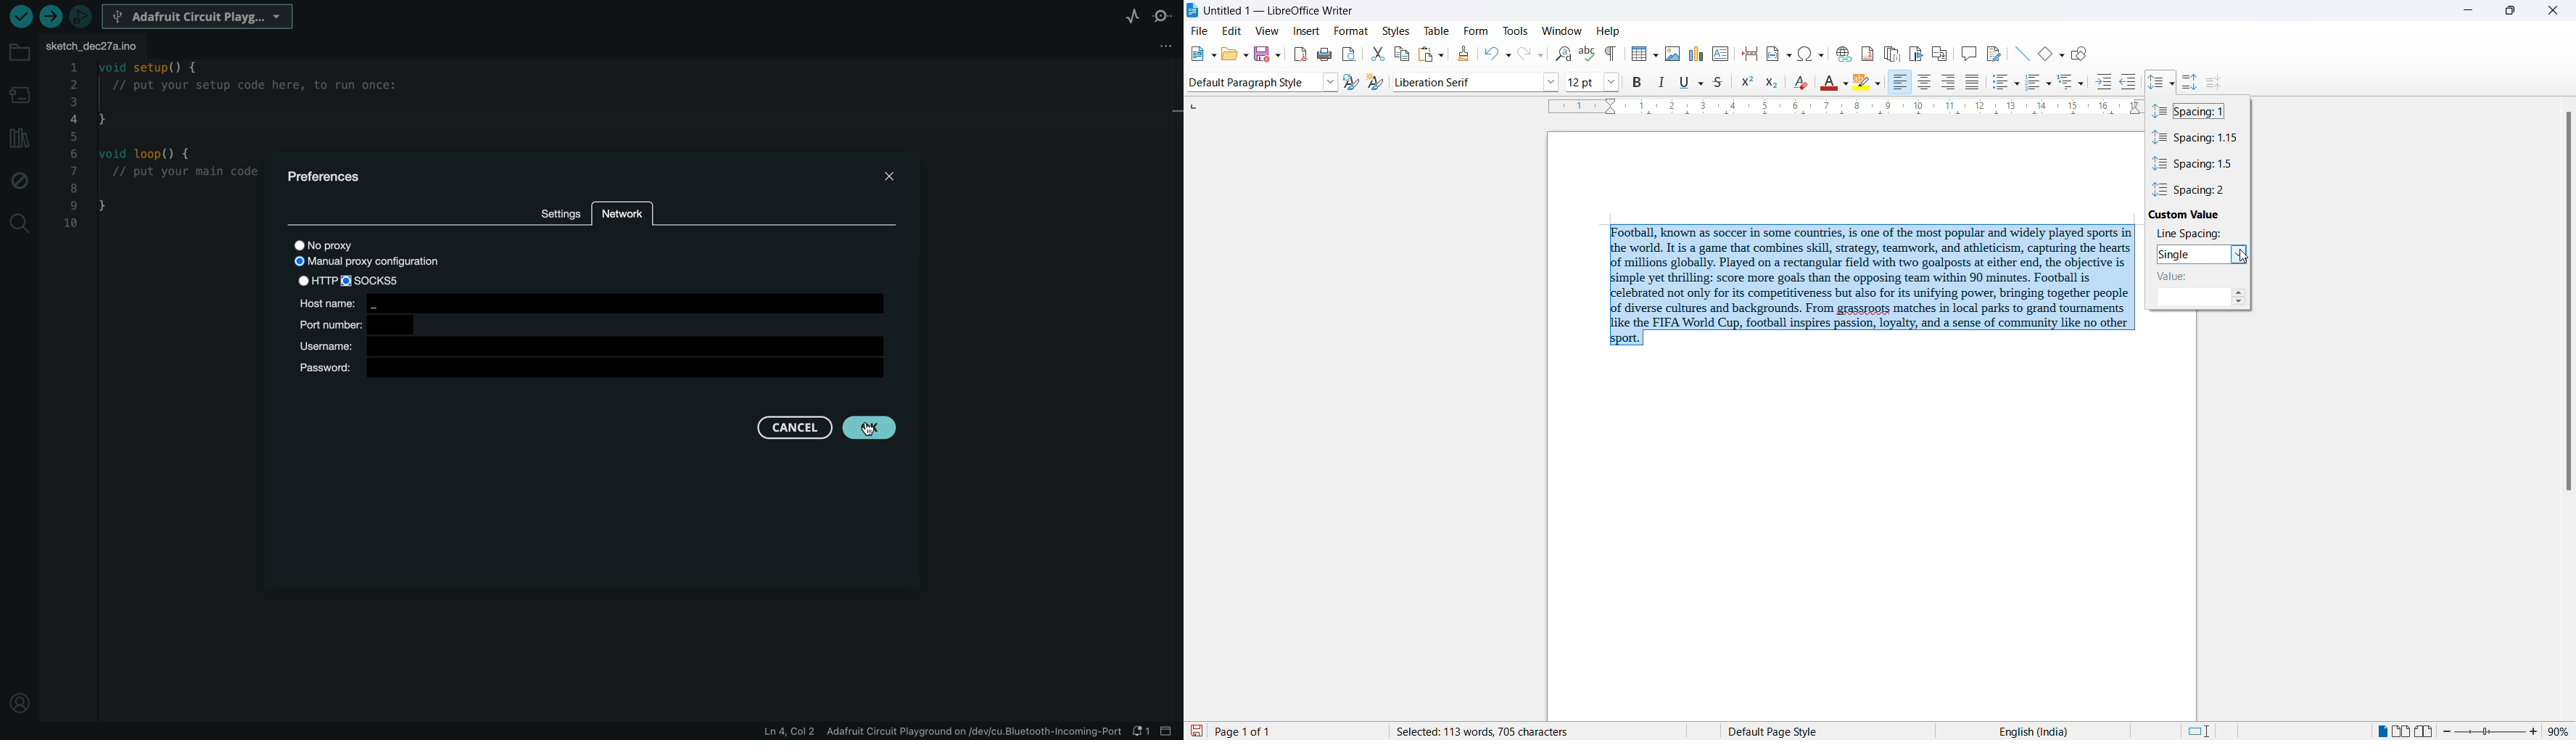 This screenshot has width=2576, height=756. I want to click on print preview, so click(1351, 54).